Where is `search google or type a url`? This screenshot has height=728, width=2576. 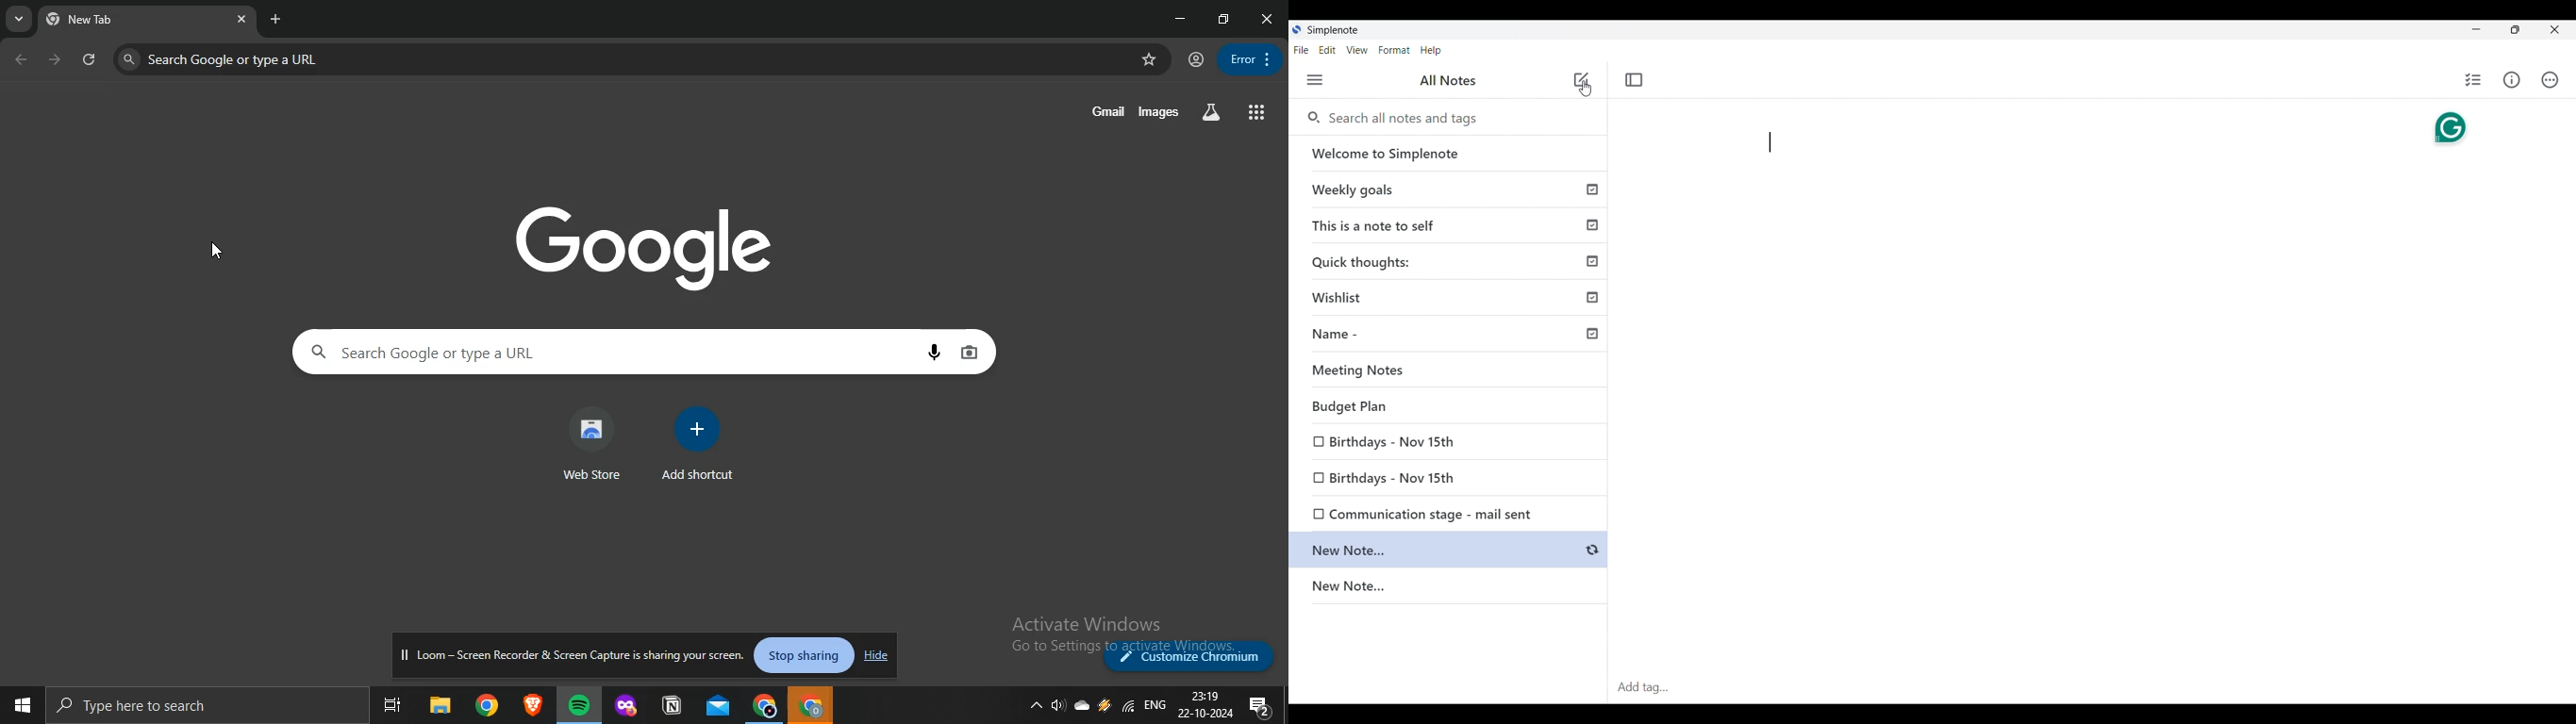 search google or type a url is located at coordinates (605, 353).